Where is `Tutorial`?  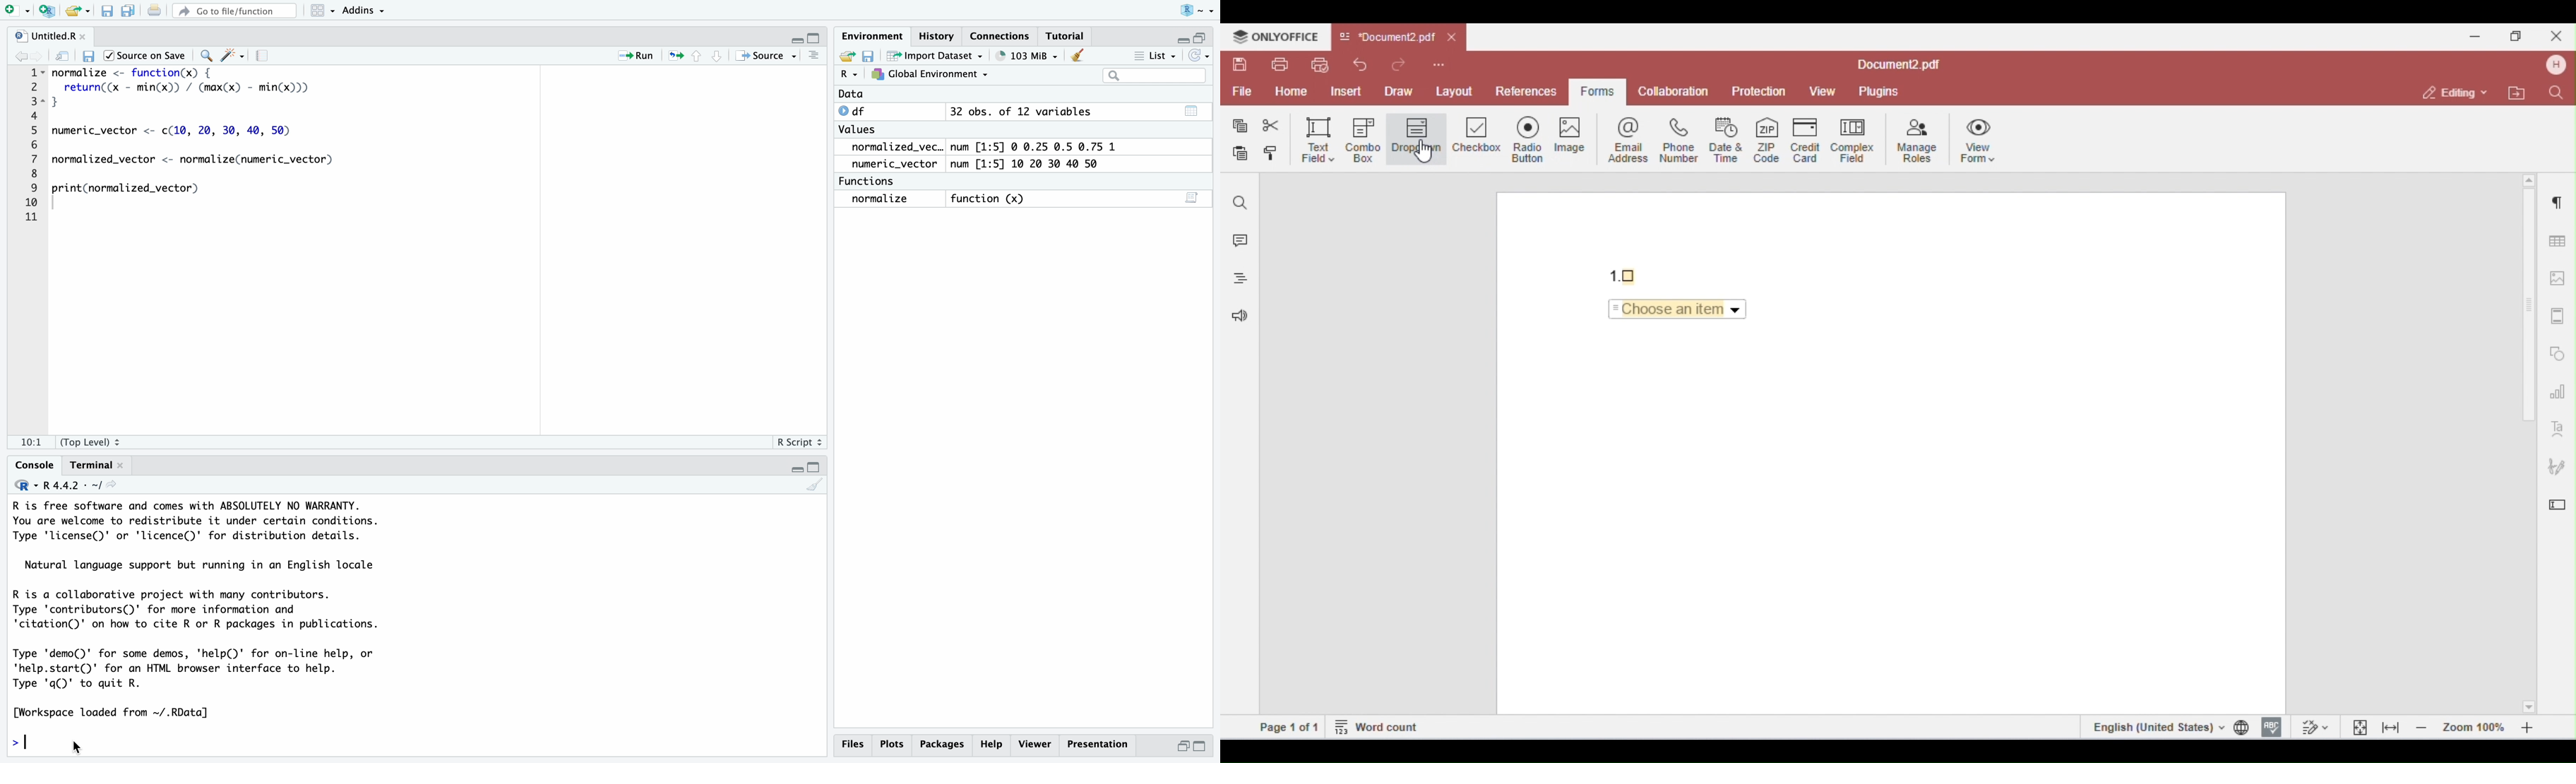
Tutorial is located at coordinates (1066, 35).